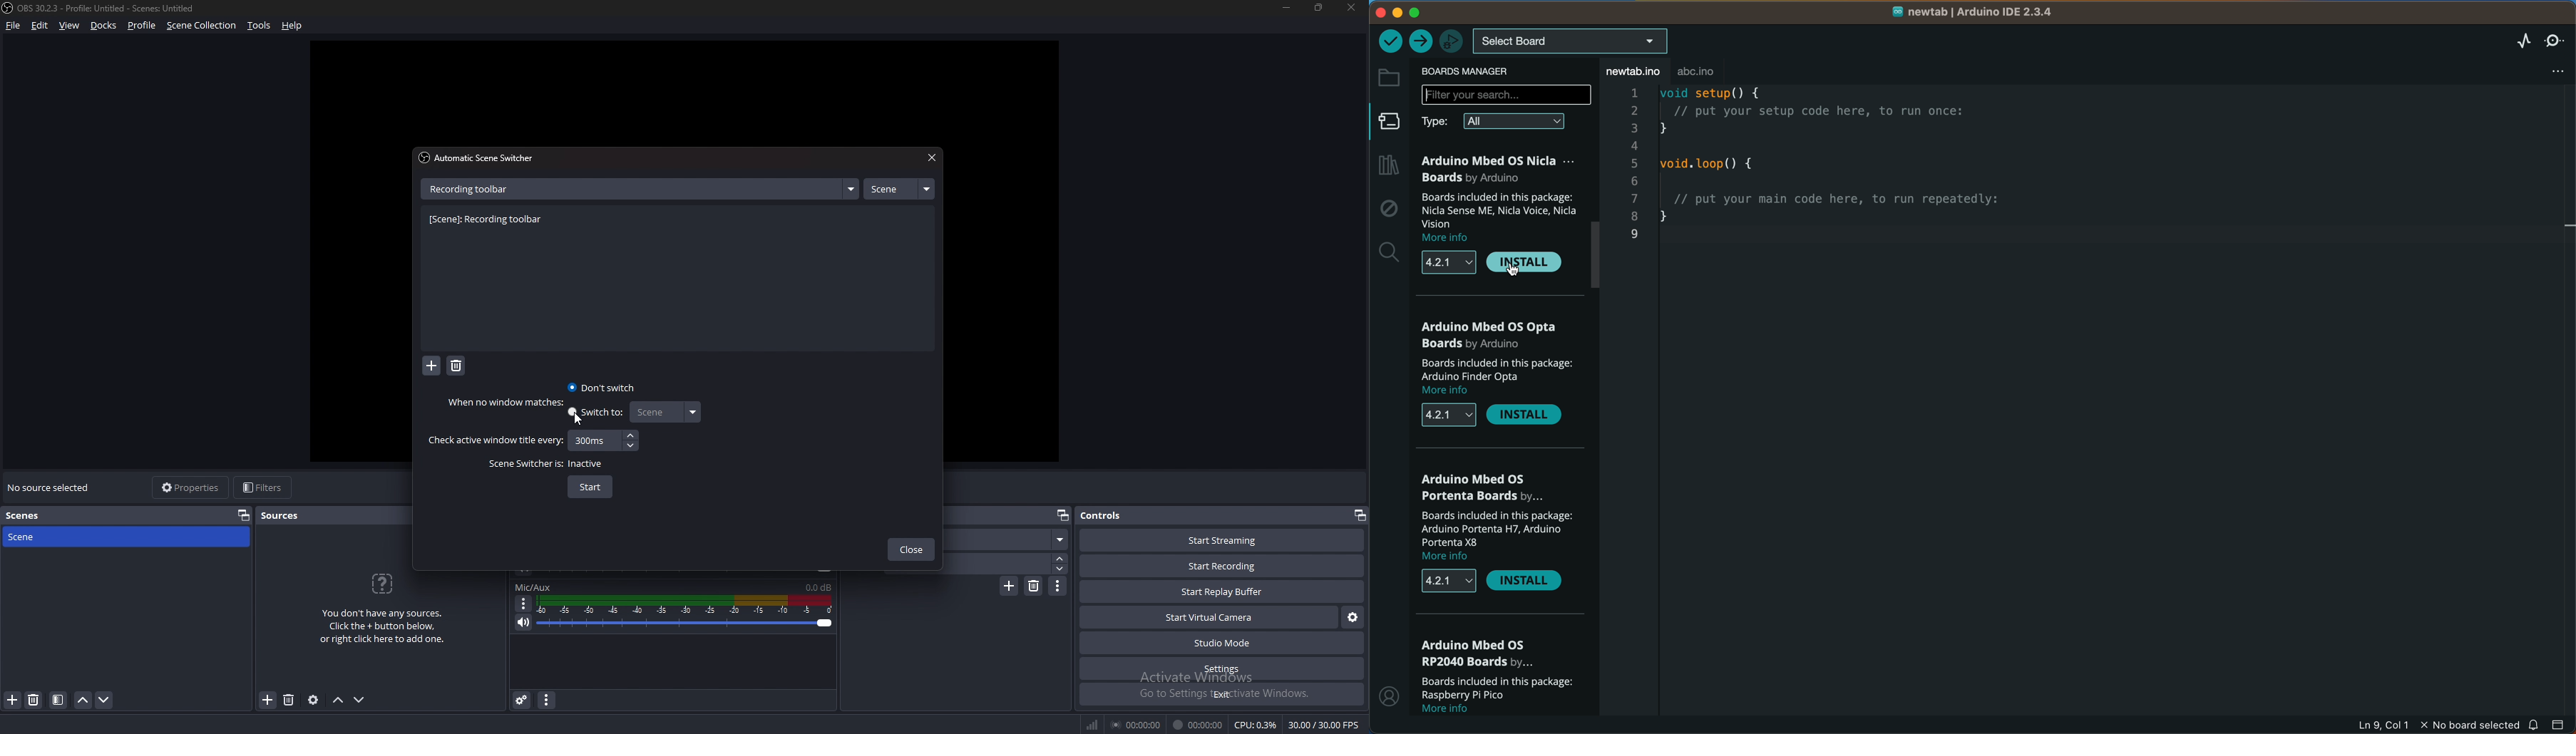  What do you see at coordinates (35, 516) in the screenshot?
I see `scenes` at bounding box center [35, 516].